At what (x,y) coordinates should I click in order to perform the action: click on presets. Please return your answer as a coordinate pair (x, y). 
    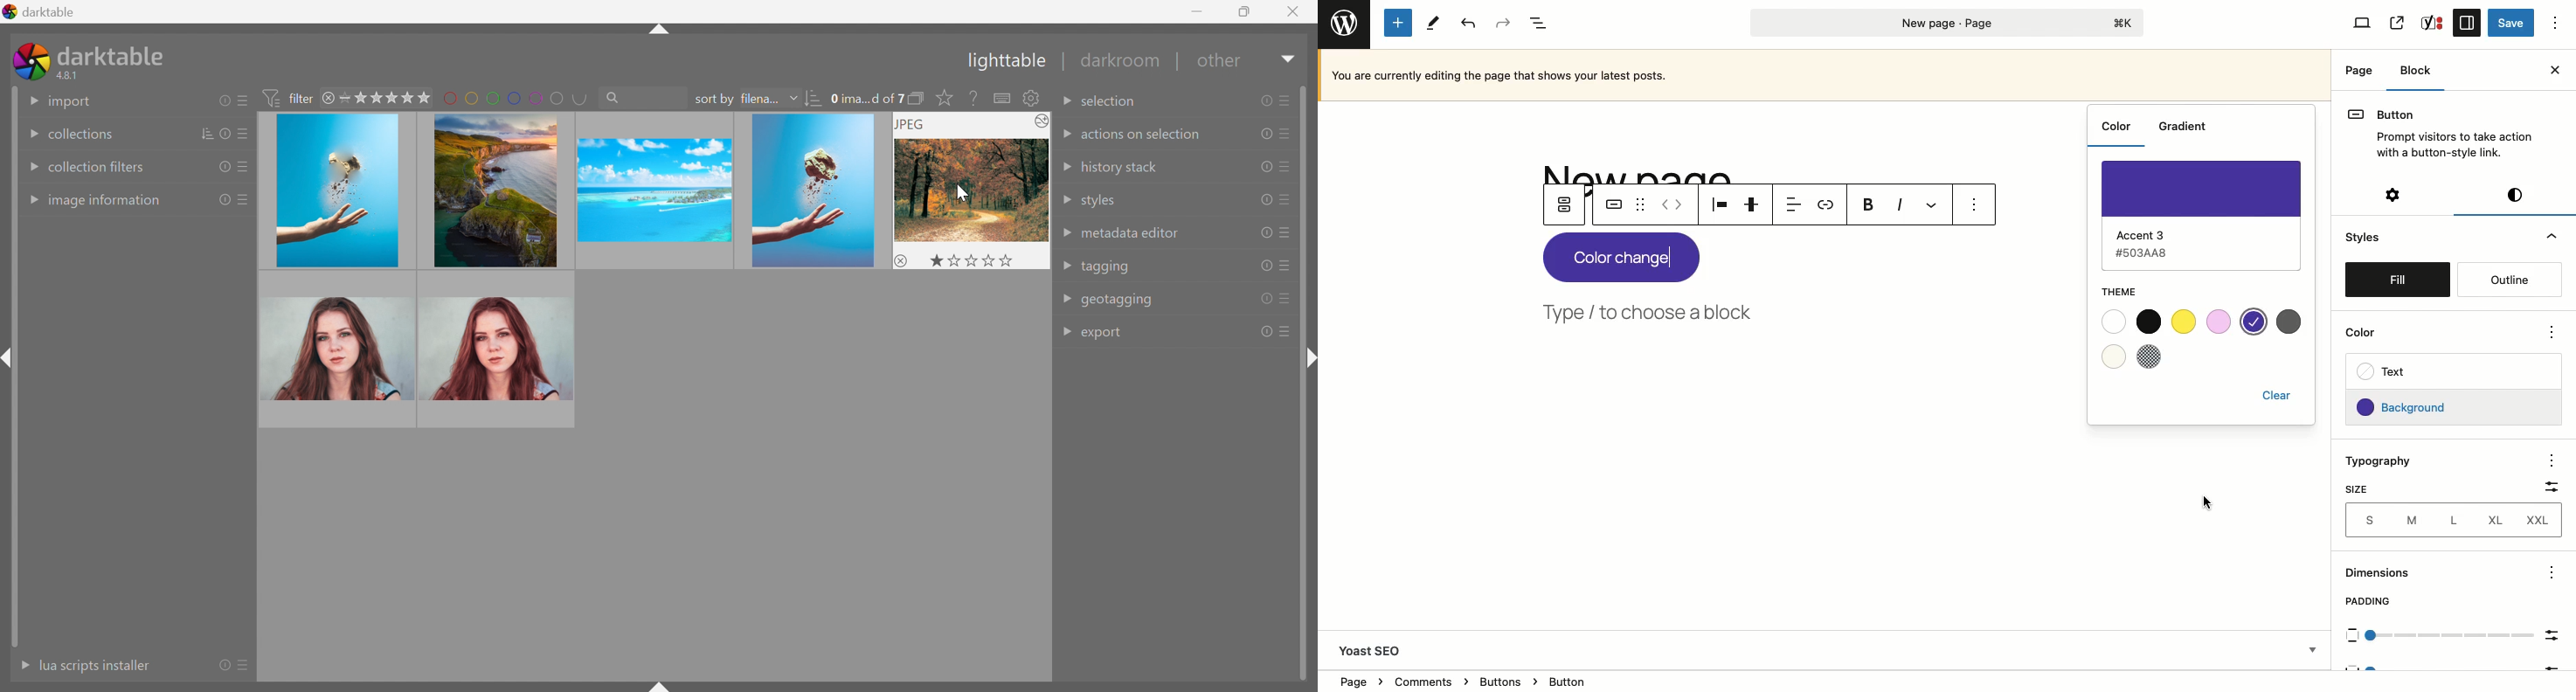
    Looking at the image, I should click on (1289, 229).